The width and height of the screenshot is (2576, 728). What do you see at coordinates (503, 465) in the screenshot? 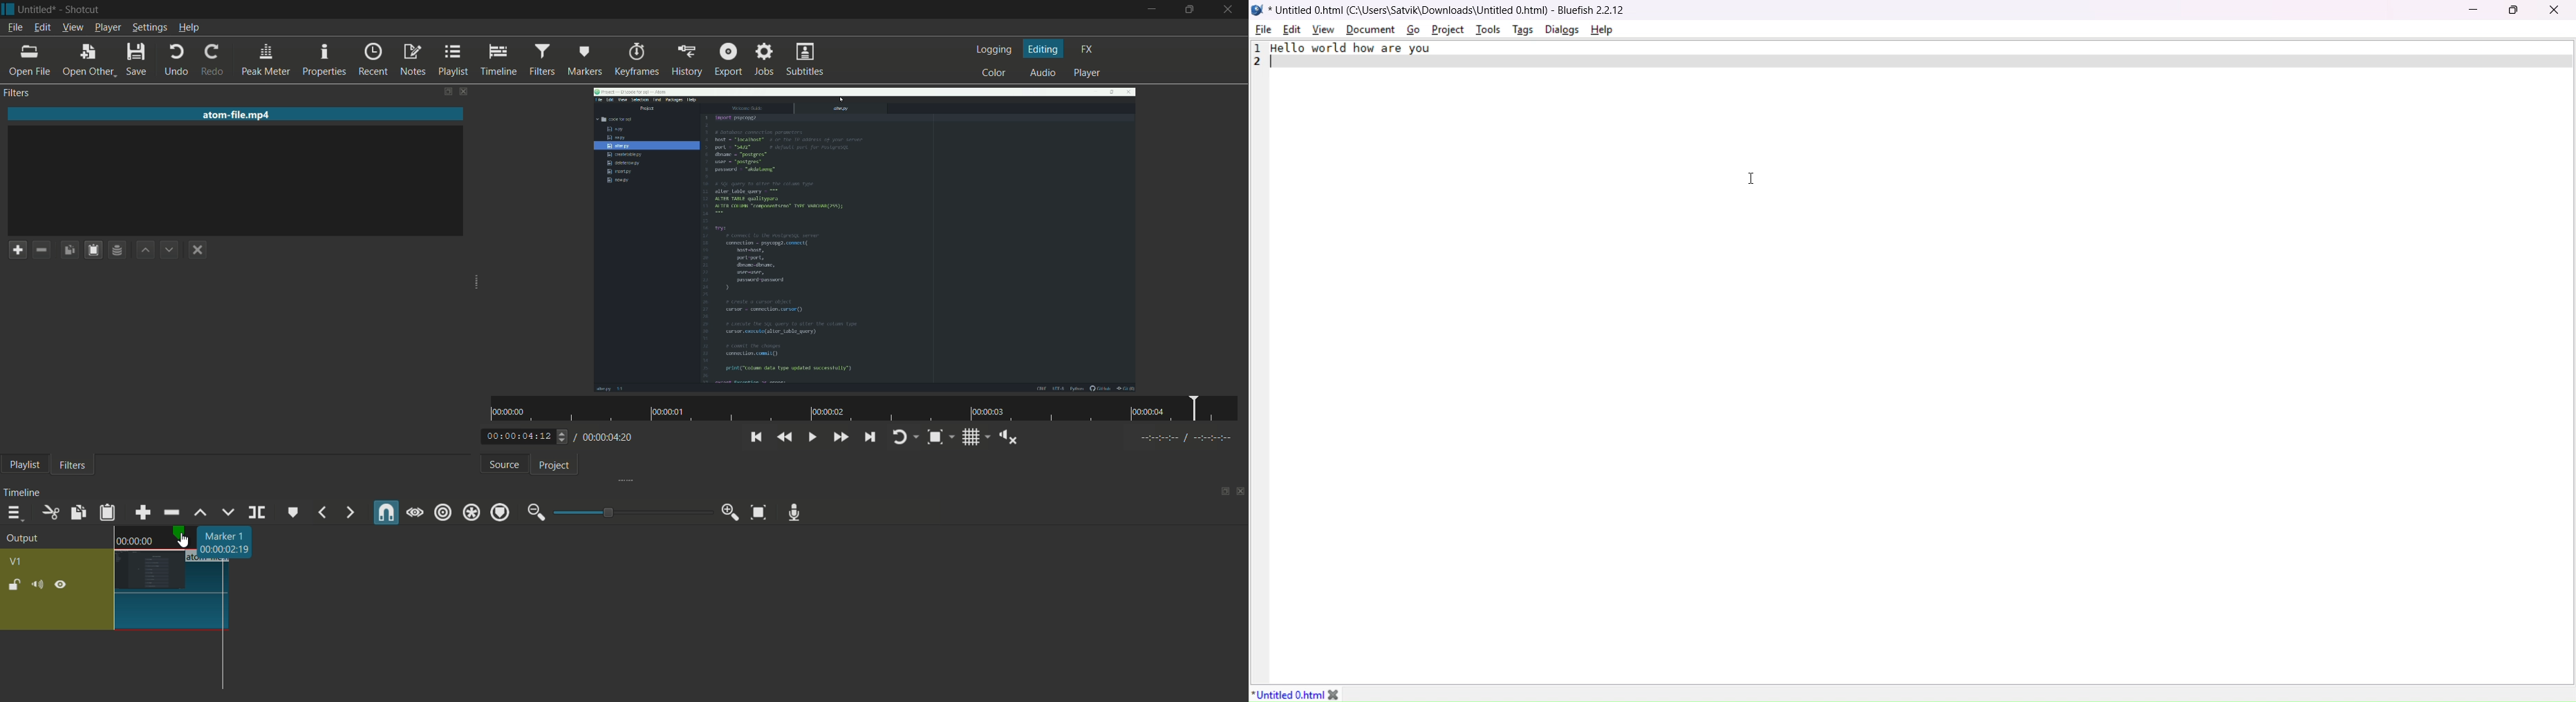
I see `source` at bounding box center [503, 465].